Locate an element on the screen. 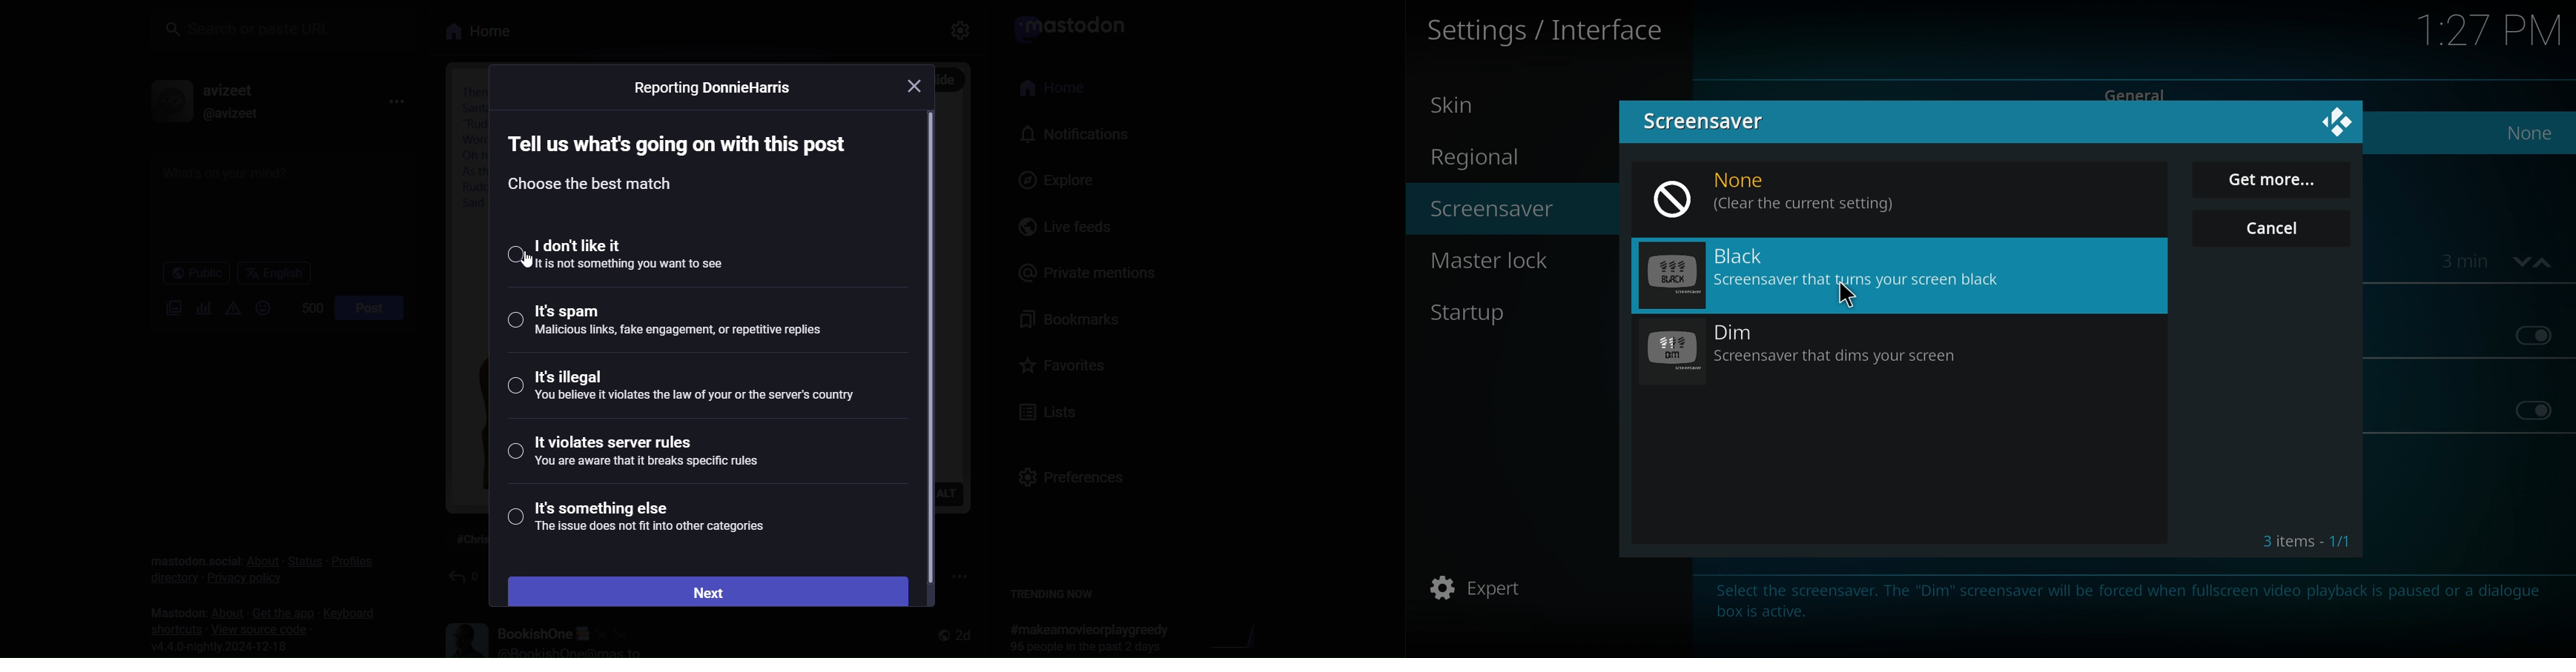  black is located at coordinates (1825, 275).